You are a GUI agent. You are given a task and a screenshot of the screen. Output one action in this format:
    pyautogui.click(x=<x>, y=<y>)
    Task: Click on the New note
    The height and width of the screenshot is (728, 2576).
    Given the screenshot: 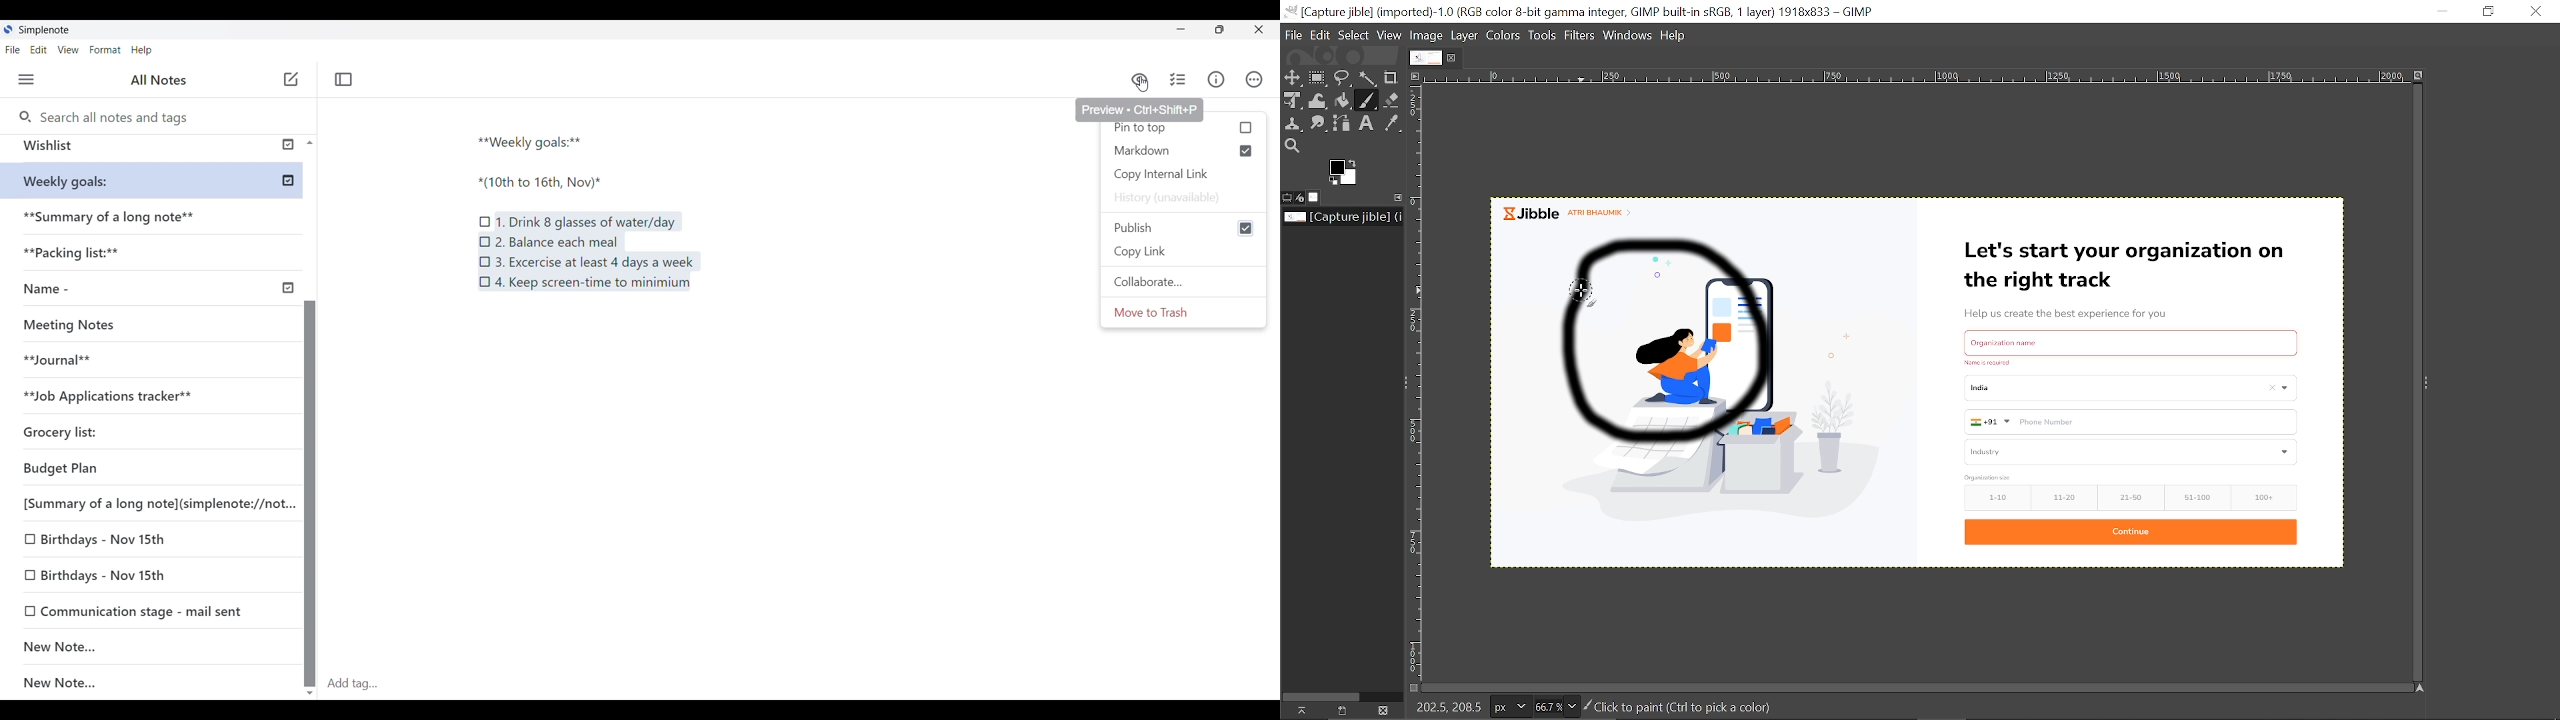 What is the action you would take?
    pyautogui.click(x=144, y=646)
    